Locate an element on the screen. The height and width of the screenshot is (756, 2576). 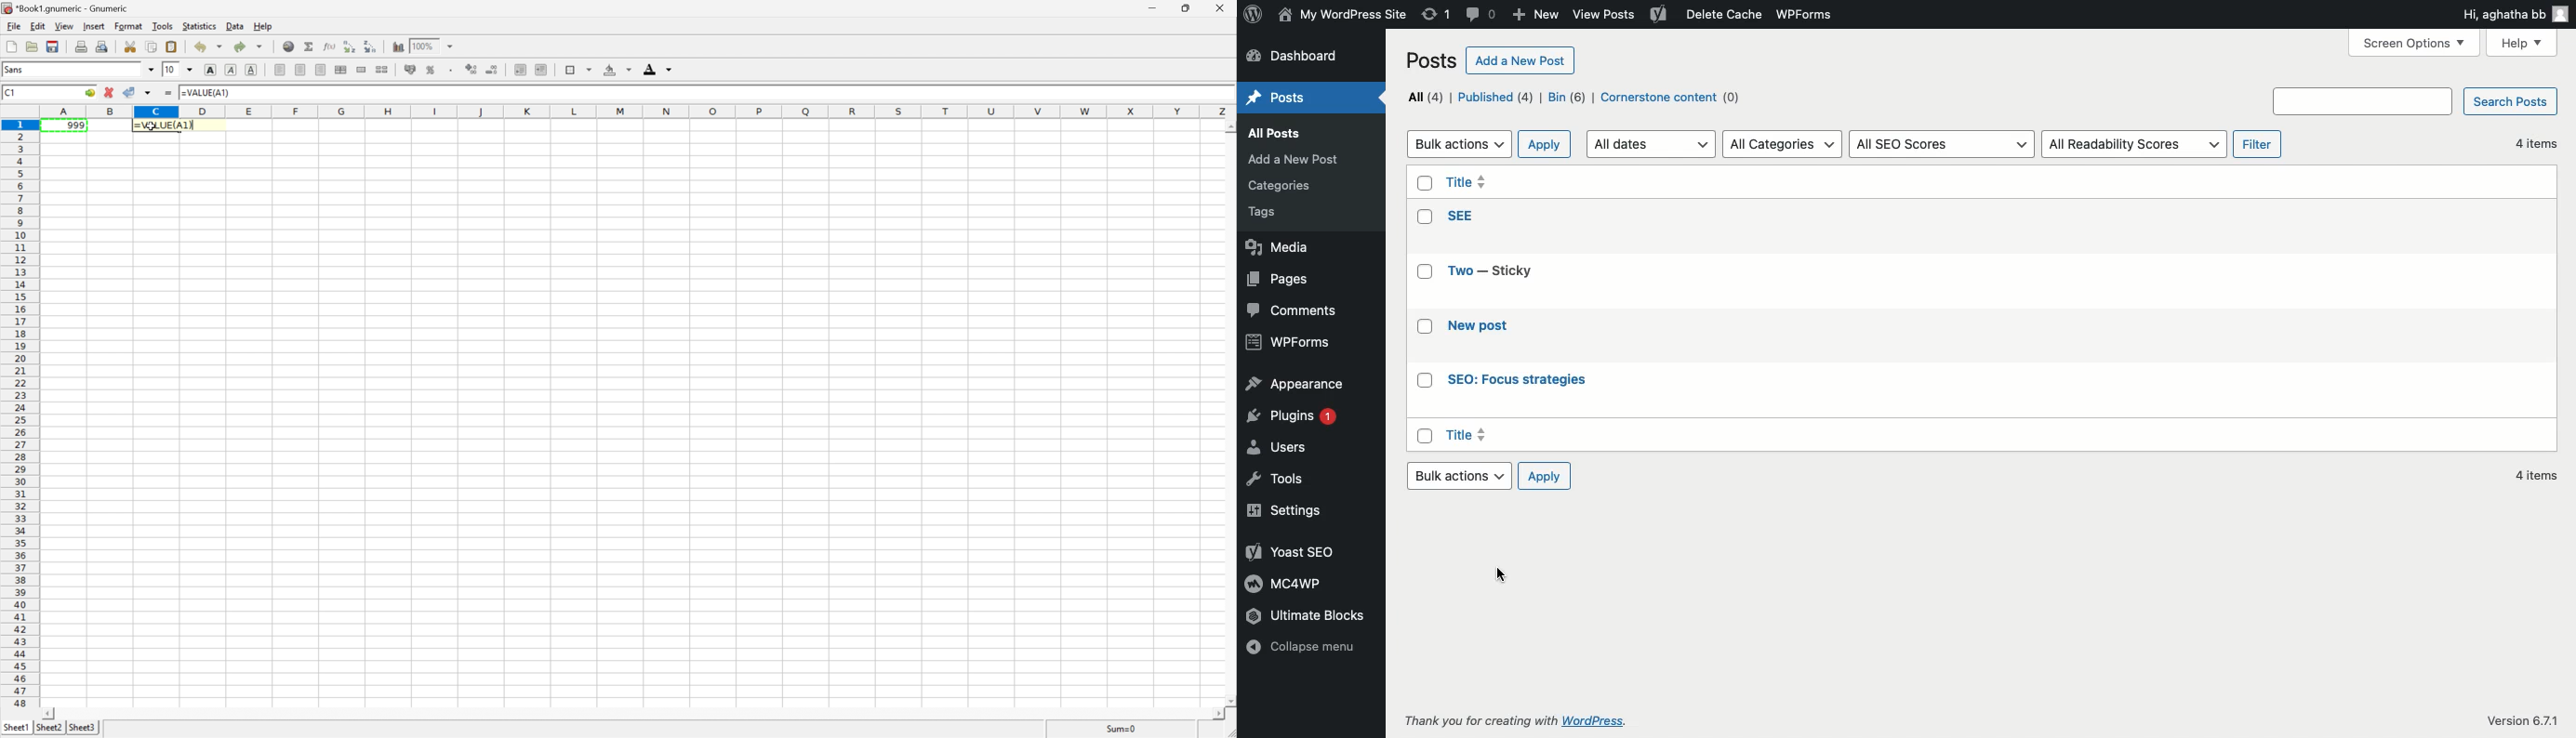
italic is located at coordinates (230, 69).